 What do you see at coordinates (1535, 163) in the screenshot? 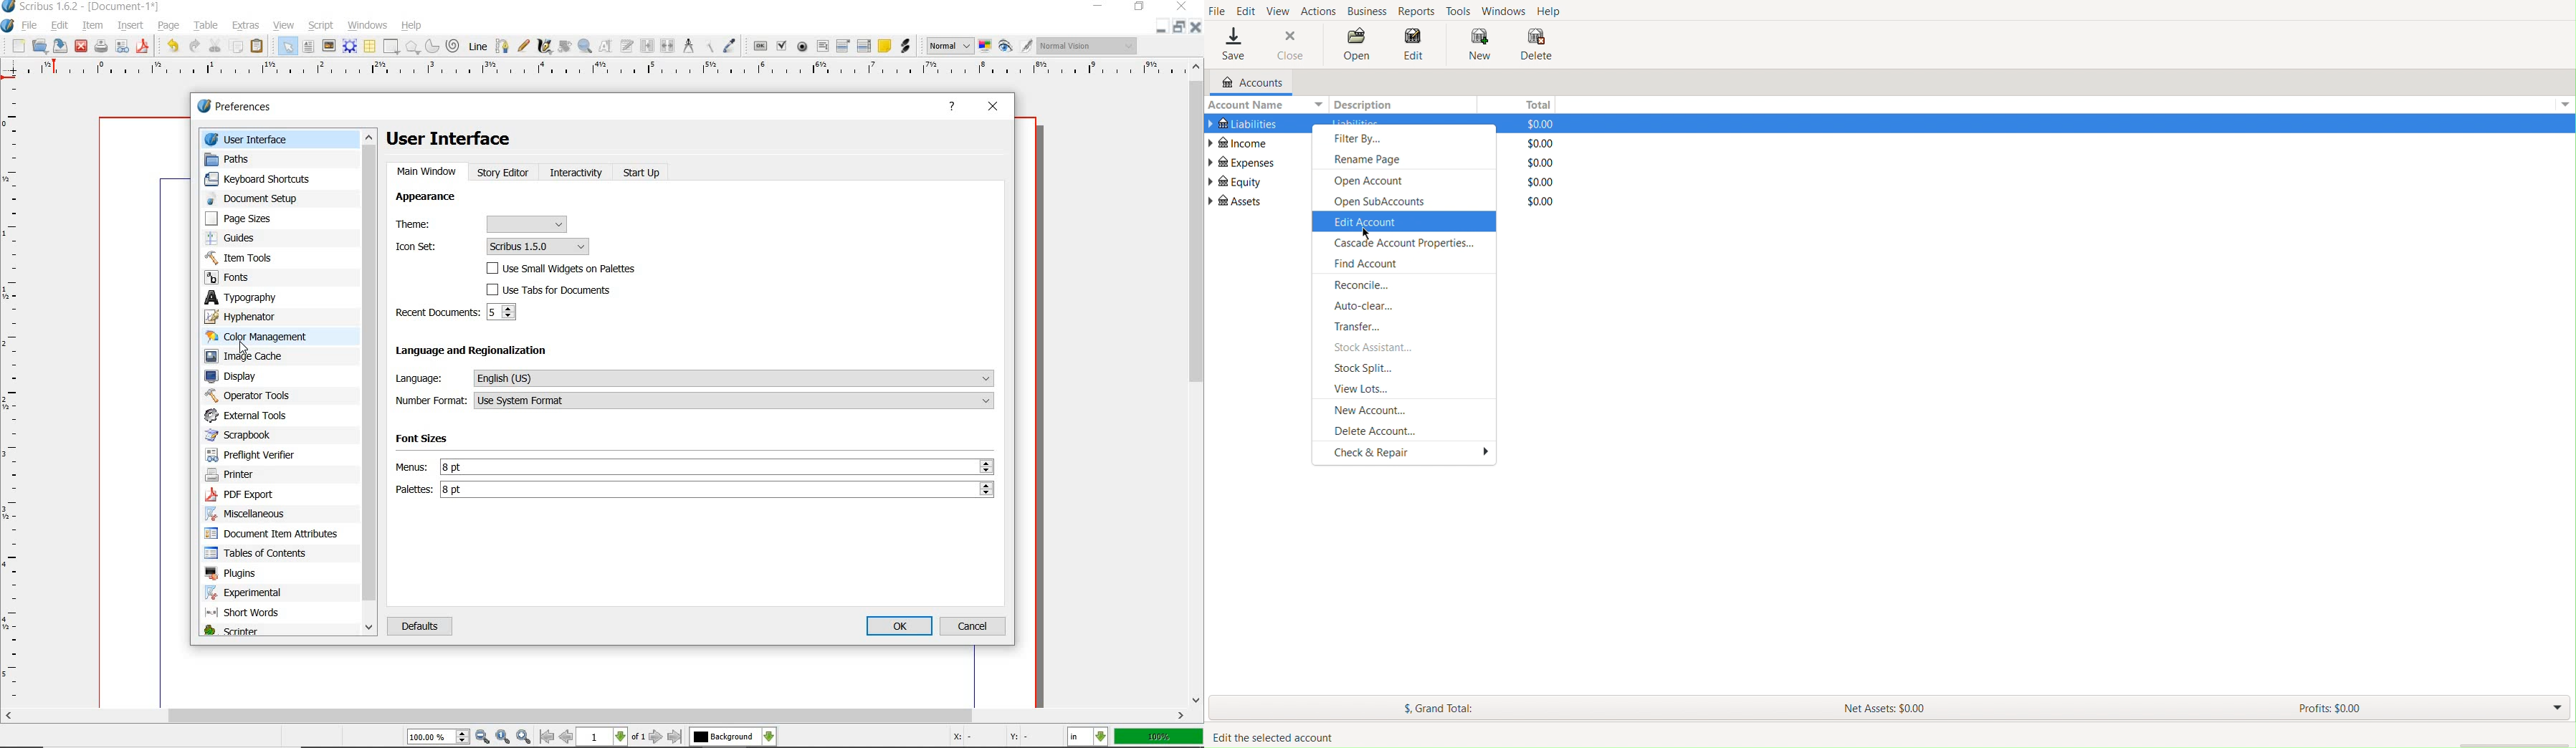
I see `$0.00` at bounding box center [1535, 163].